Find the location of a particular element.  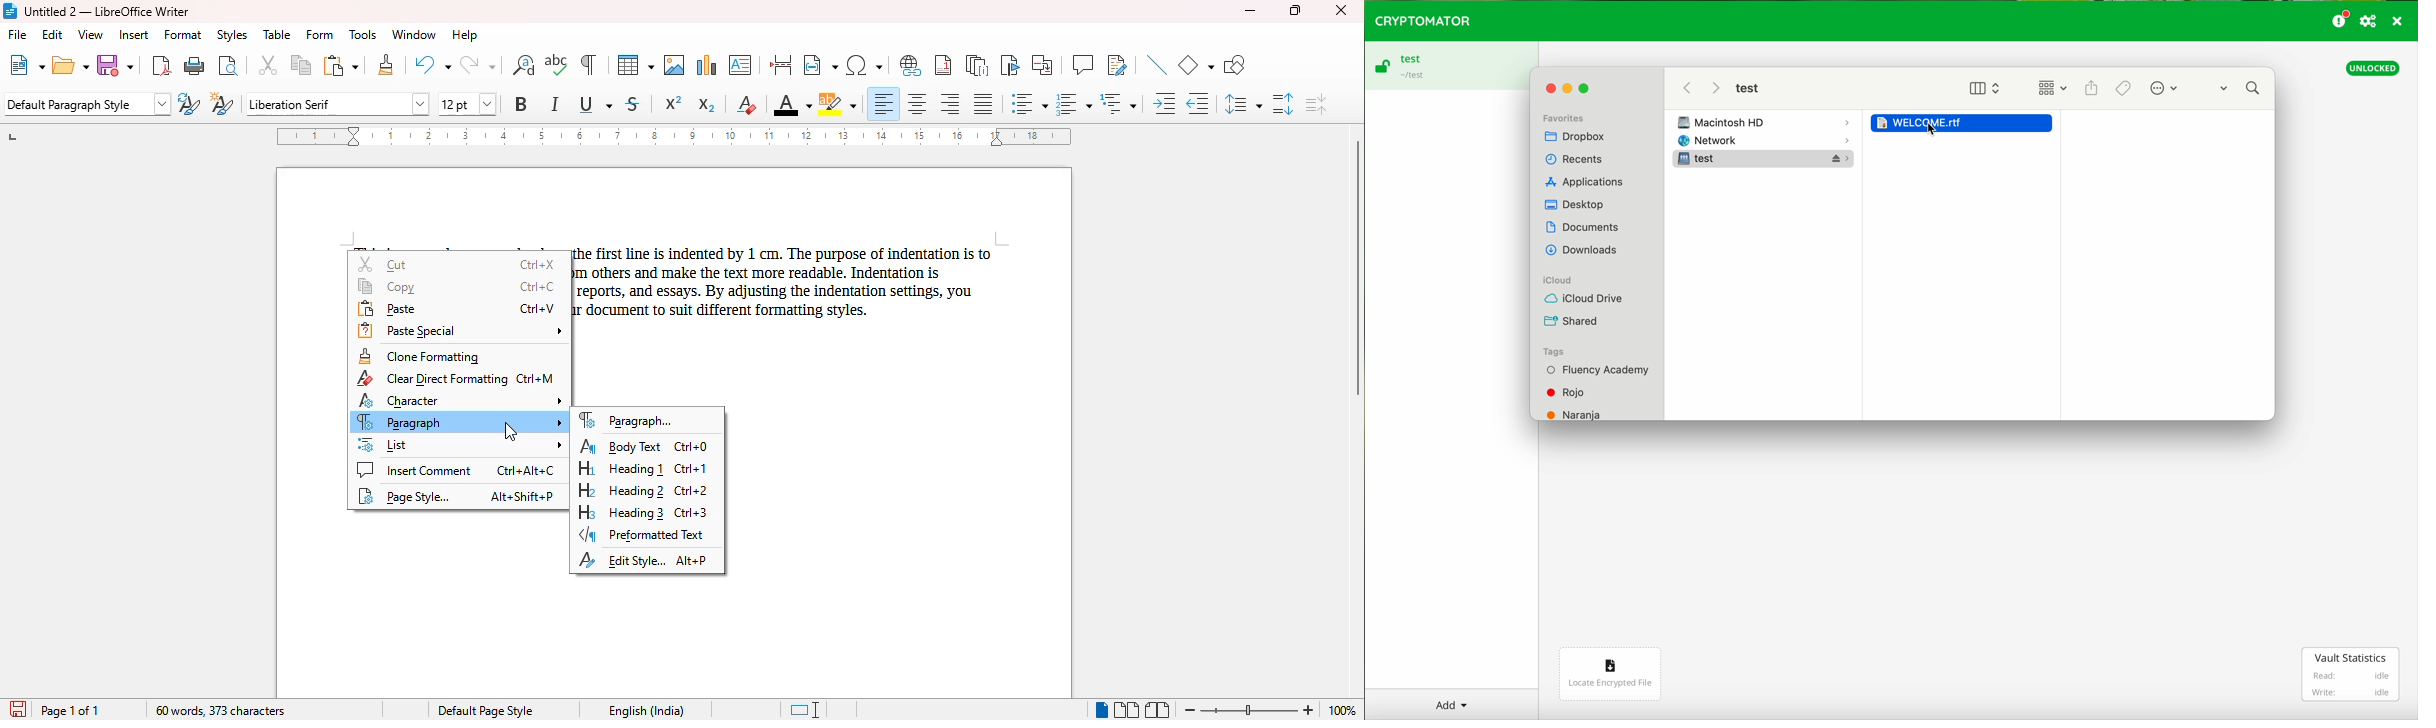

maximize is located at coordinates (1296, 10).